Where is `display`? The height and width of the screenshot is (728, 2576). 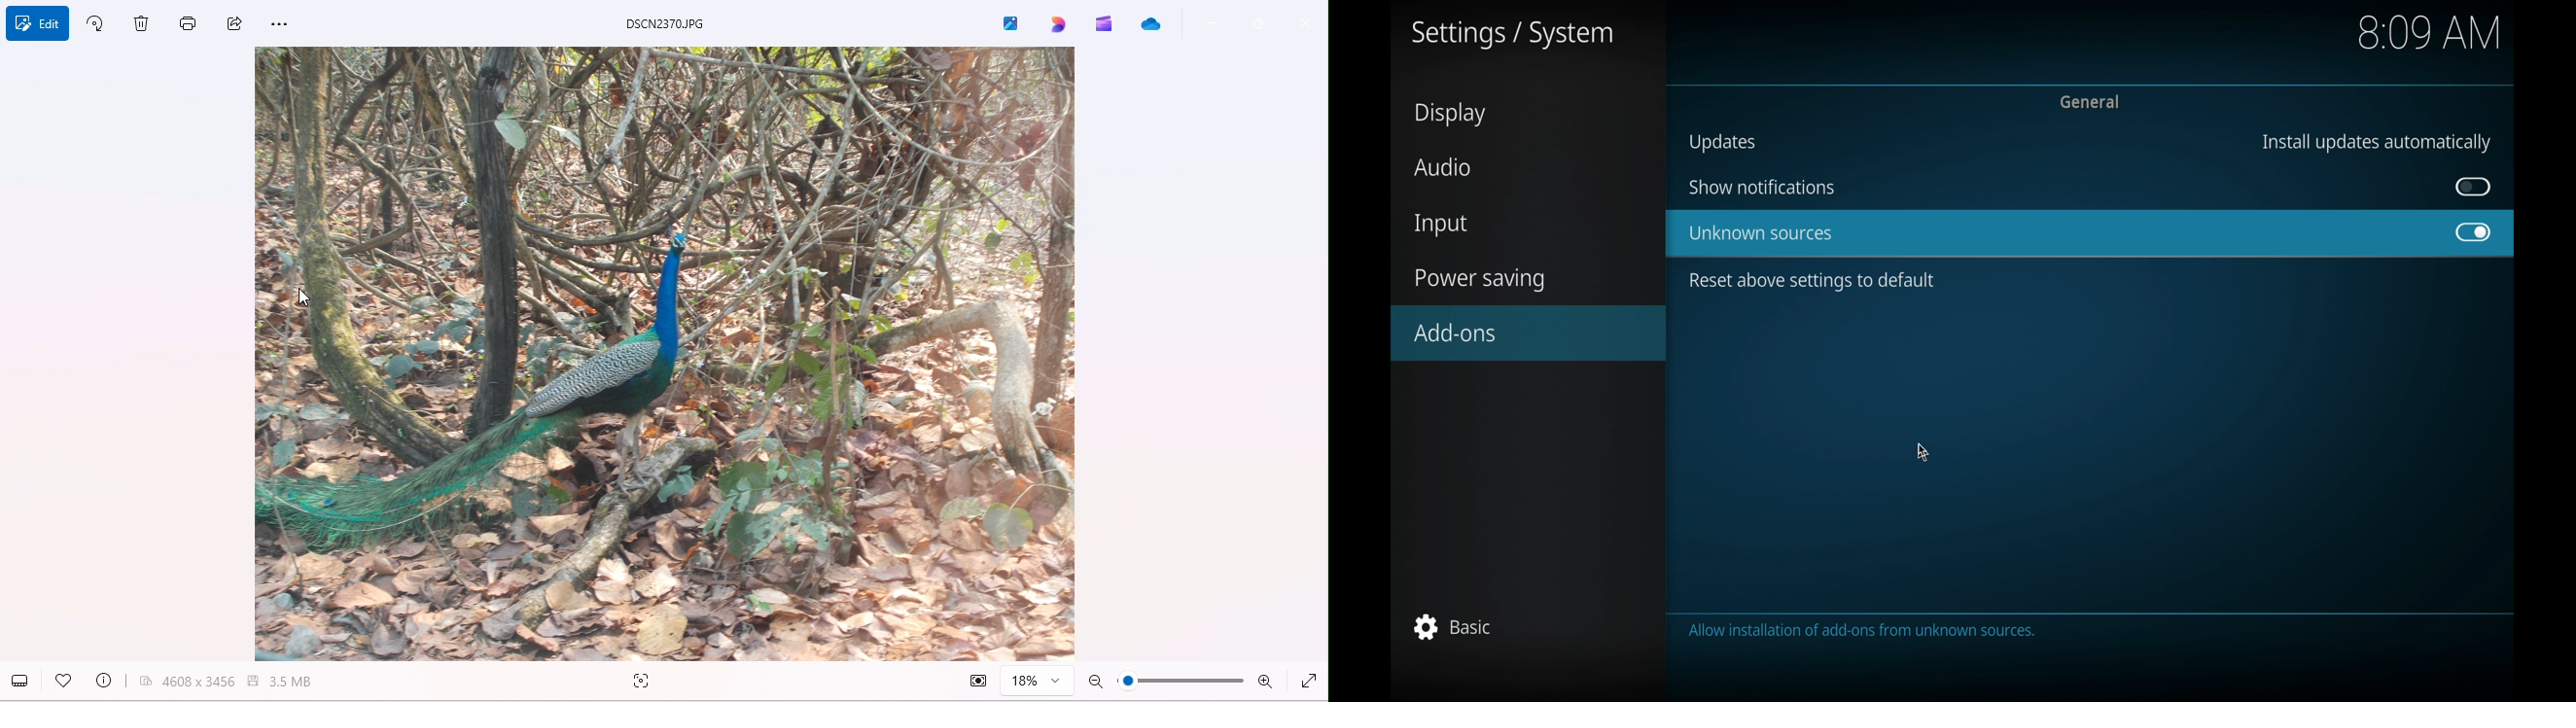
display is located at coordinates (1453, 114).